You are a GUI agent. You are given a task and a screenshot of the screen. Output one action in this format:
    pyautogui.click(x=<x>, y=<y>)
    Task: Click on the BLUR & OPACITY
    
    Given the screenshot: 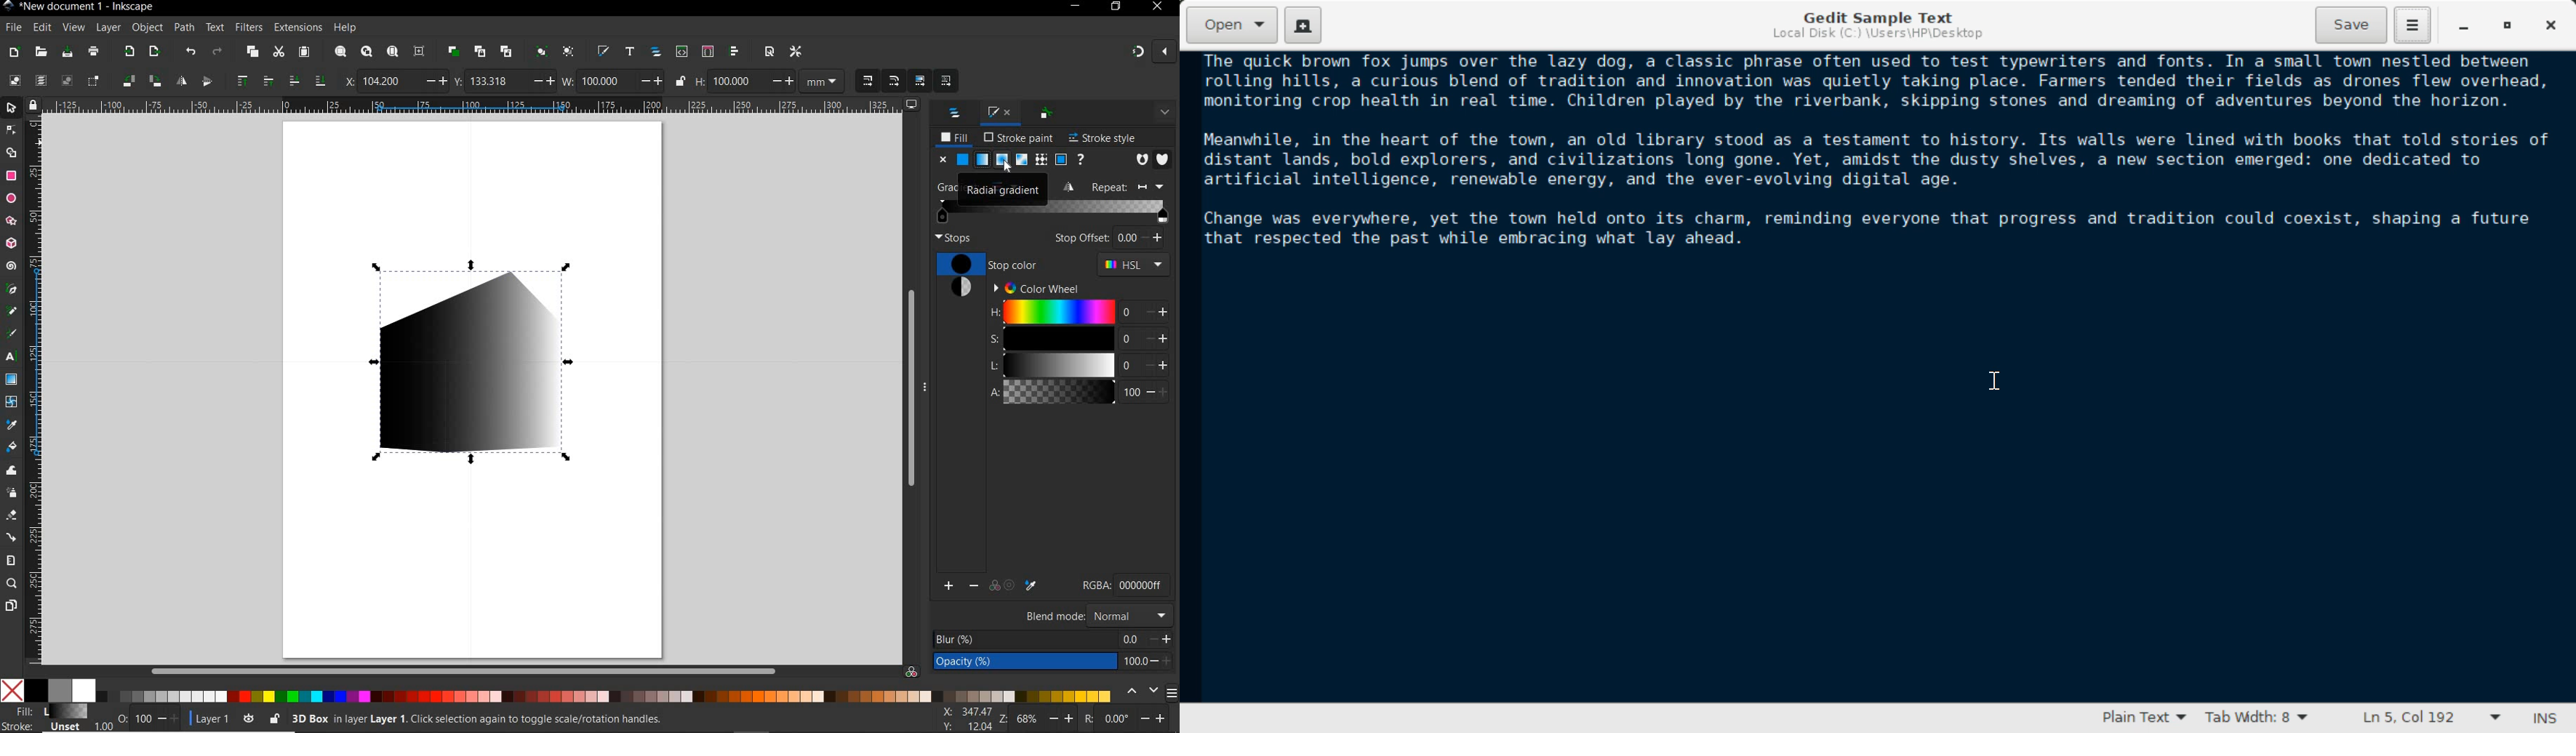 What is the action you would take?
    pyautogui.click(x=1024, y=650)
    